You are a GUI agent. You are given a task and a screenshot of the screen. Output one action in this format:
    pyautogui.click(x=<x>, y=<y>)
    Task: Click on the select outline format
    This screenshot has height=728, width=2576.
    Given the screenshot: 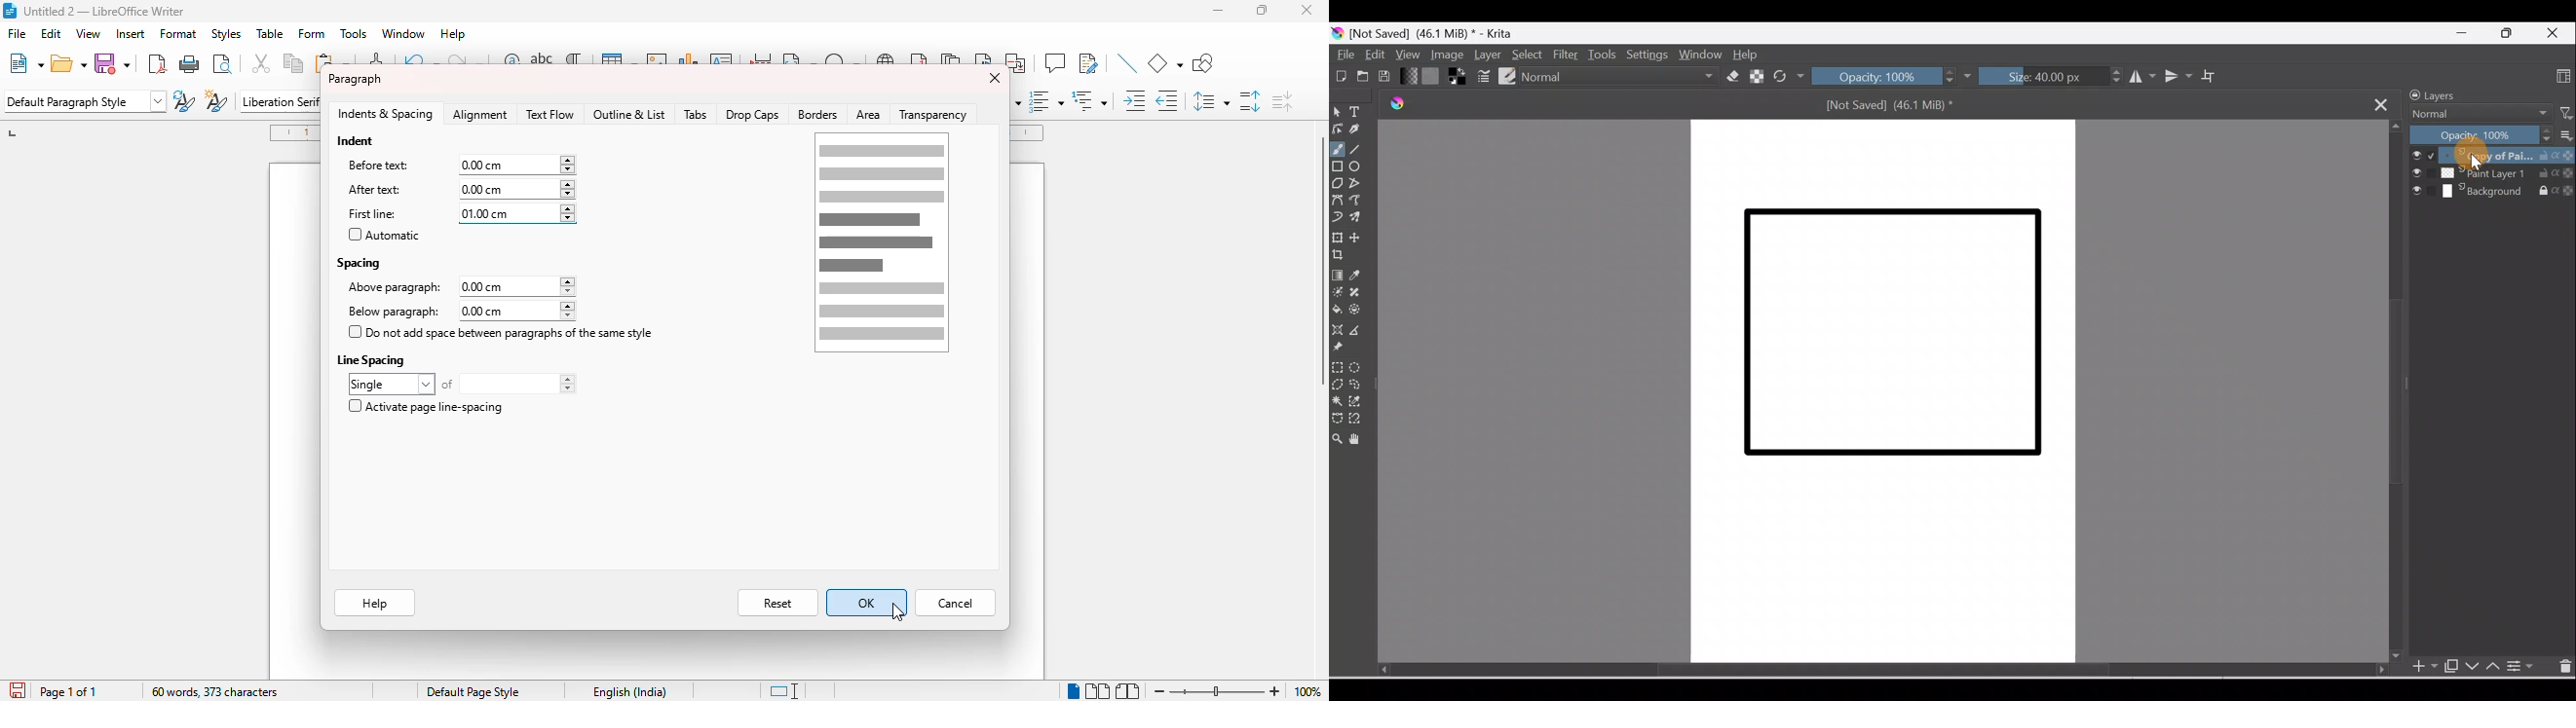 What is the action you would take?
    pyautogui.click(x=1090, y=100)
    